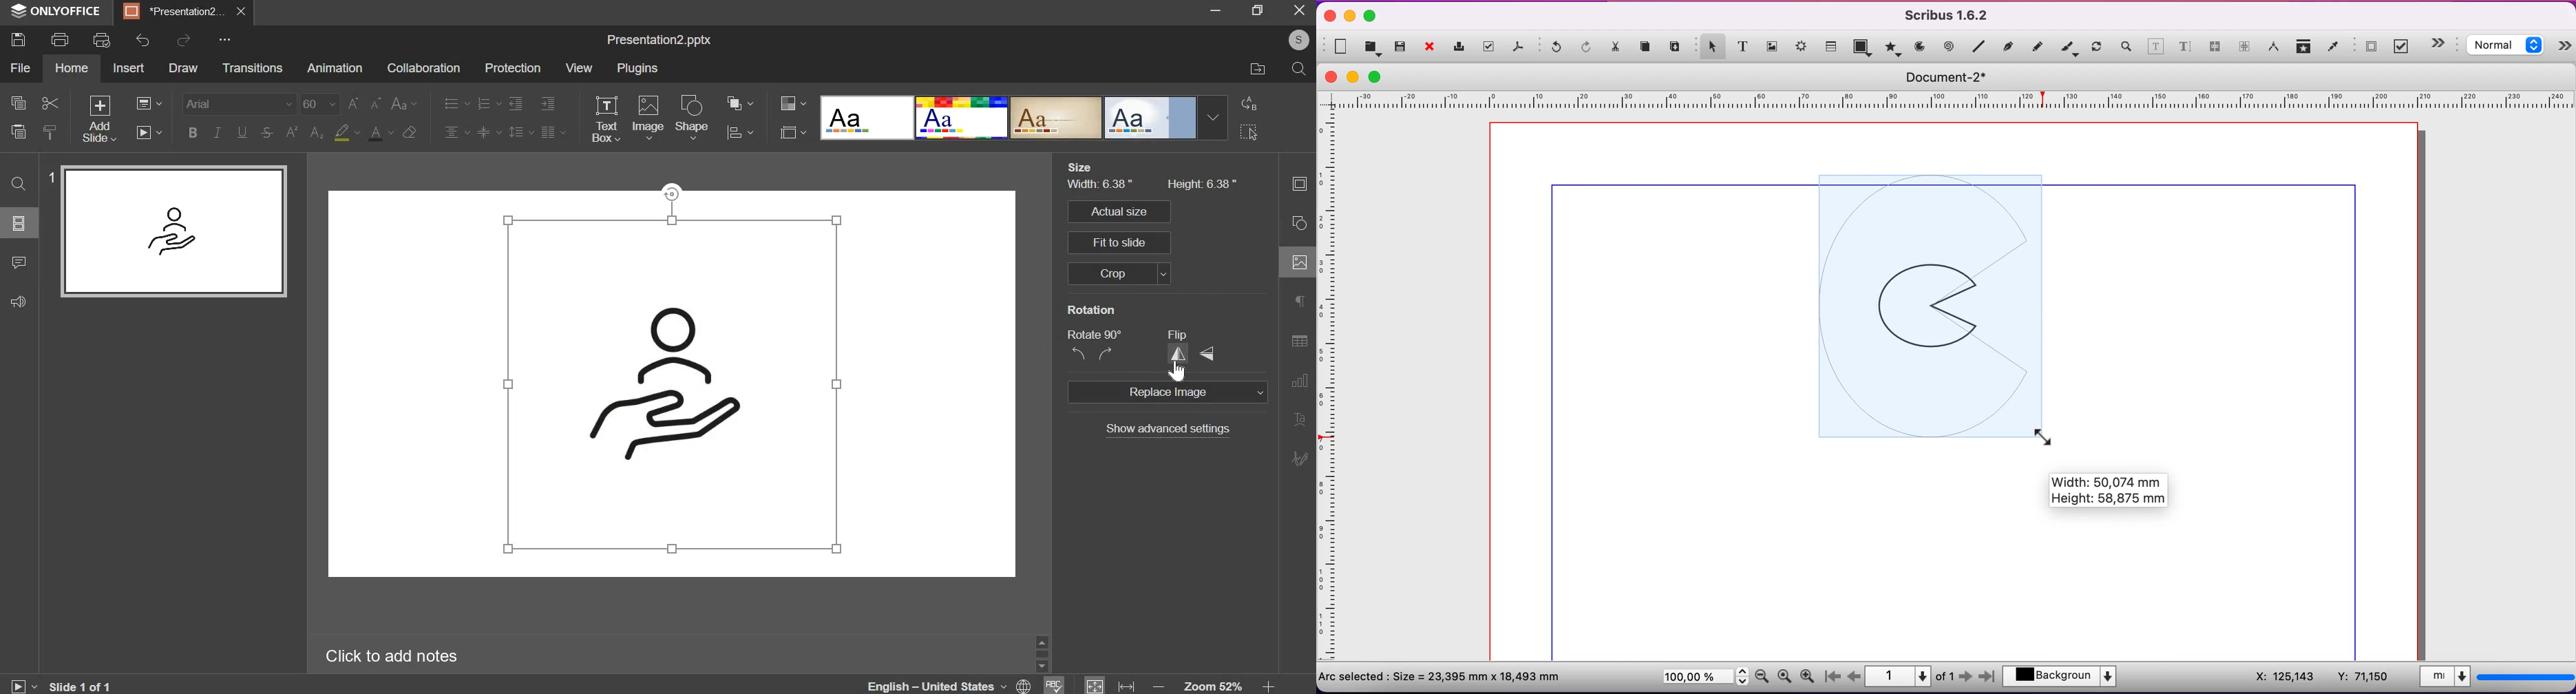 This screenshot has width=2576, height=700. Describe the element at coordinates (1743, 46) in the screenshot. I see `text frame` at that location.